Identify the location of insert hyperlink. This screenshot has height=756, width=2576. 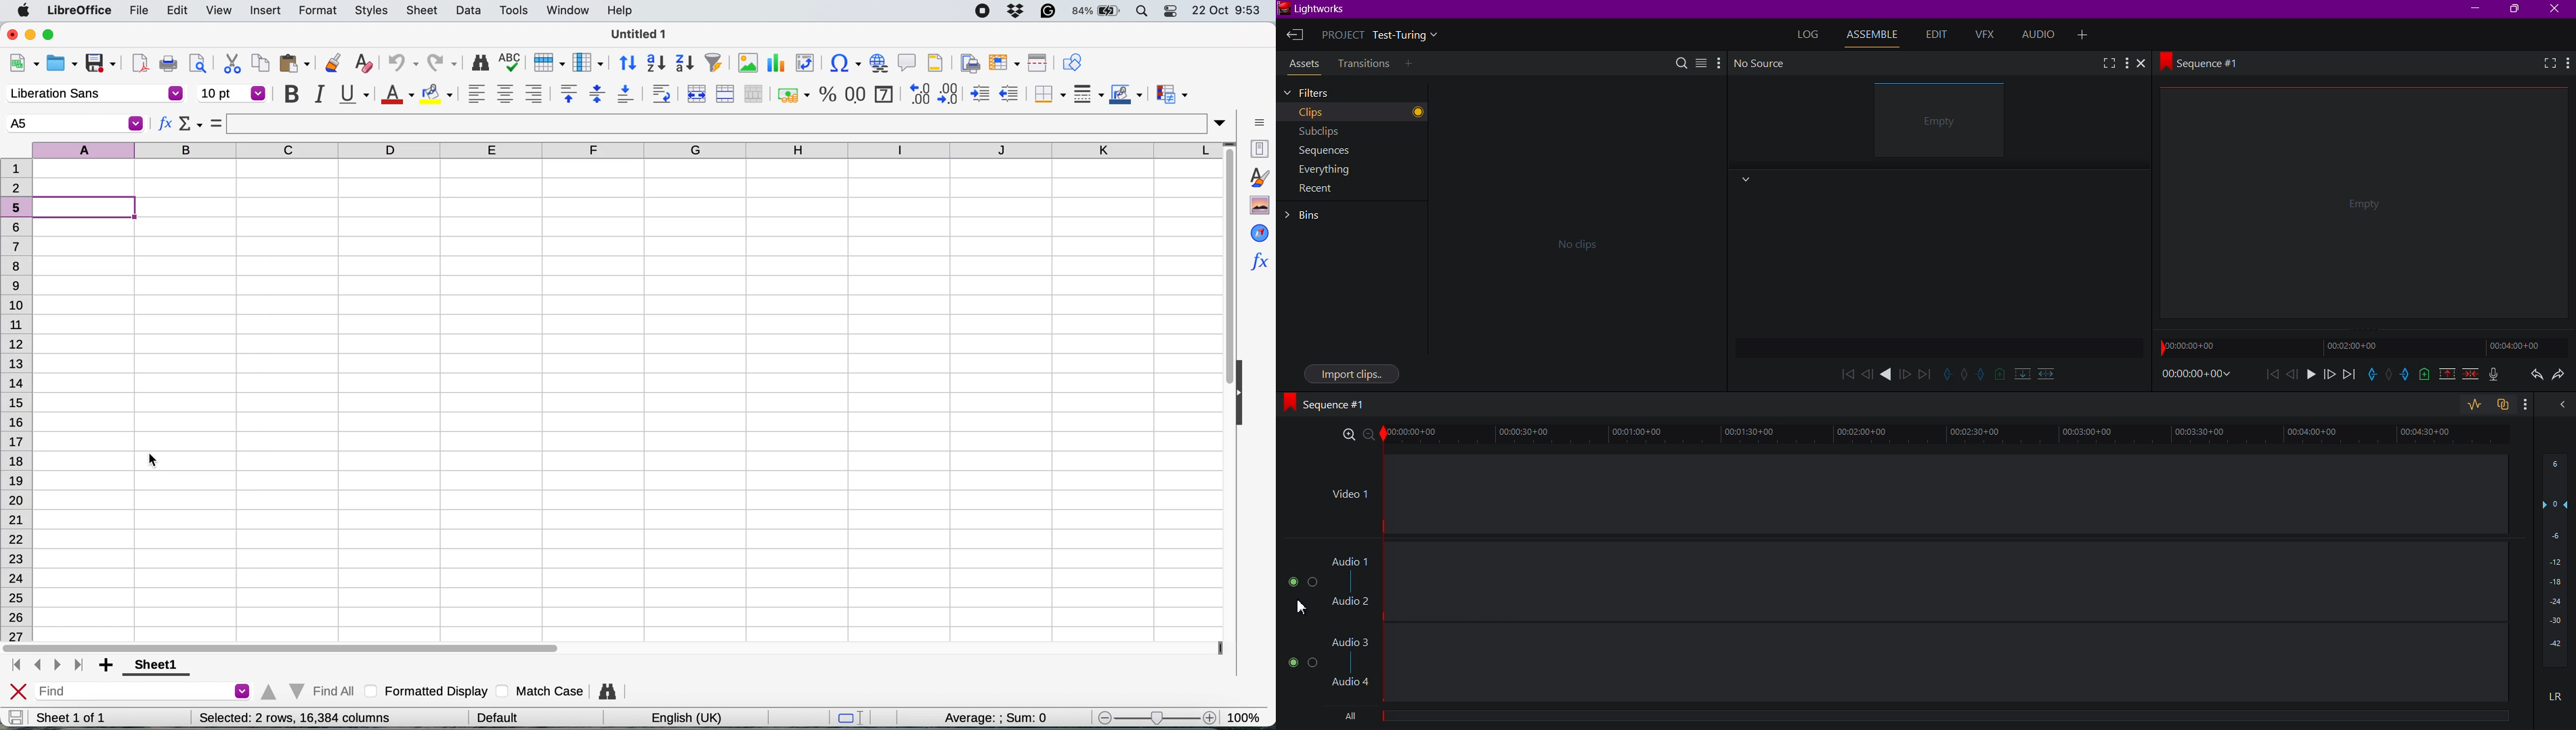
(878, 62).